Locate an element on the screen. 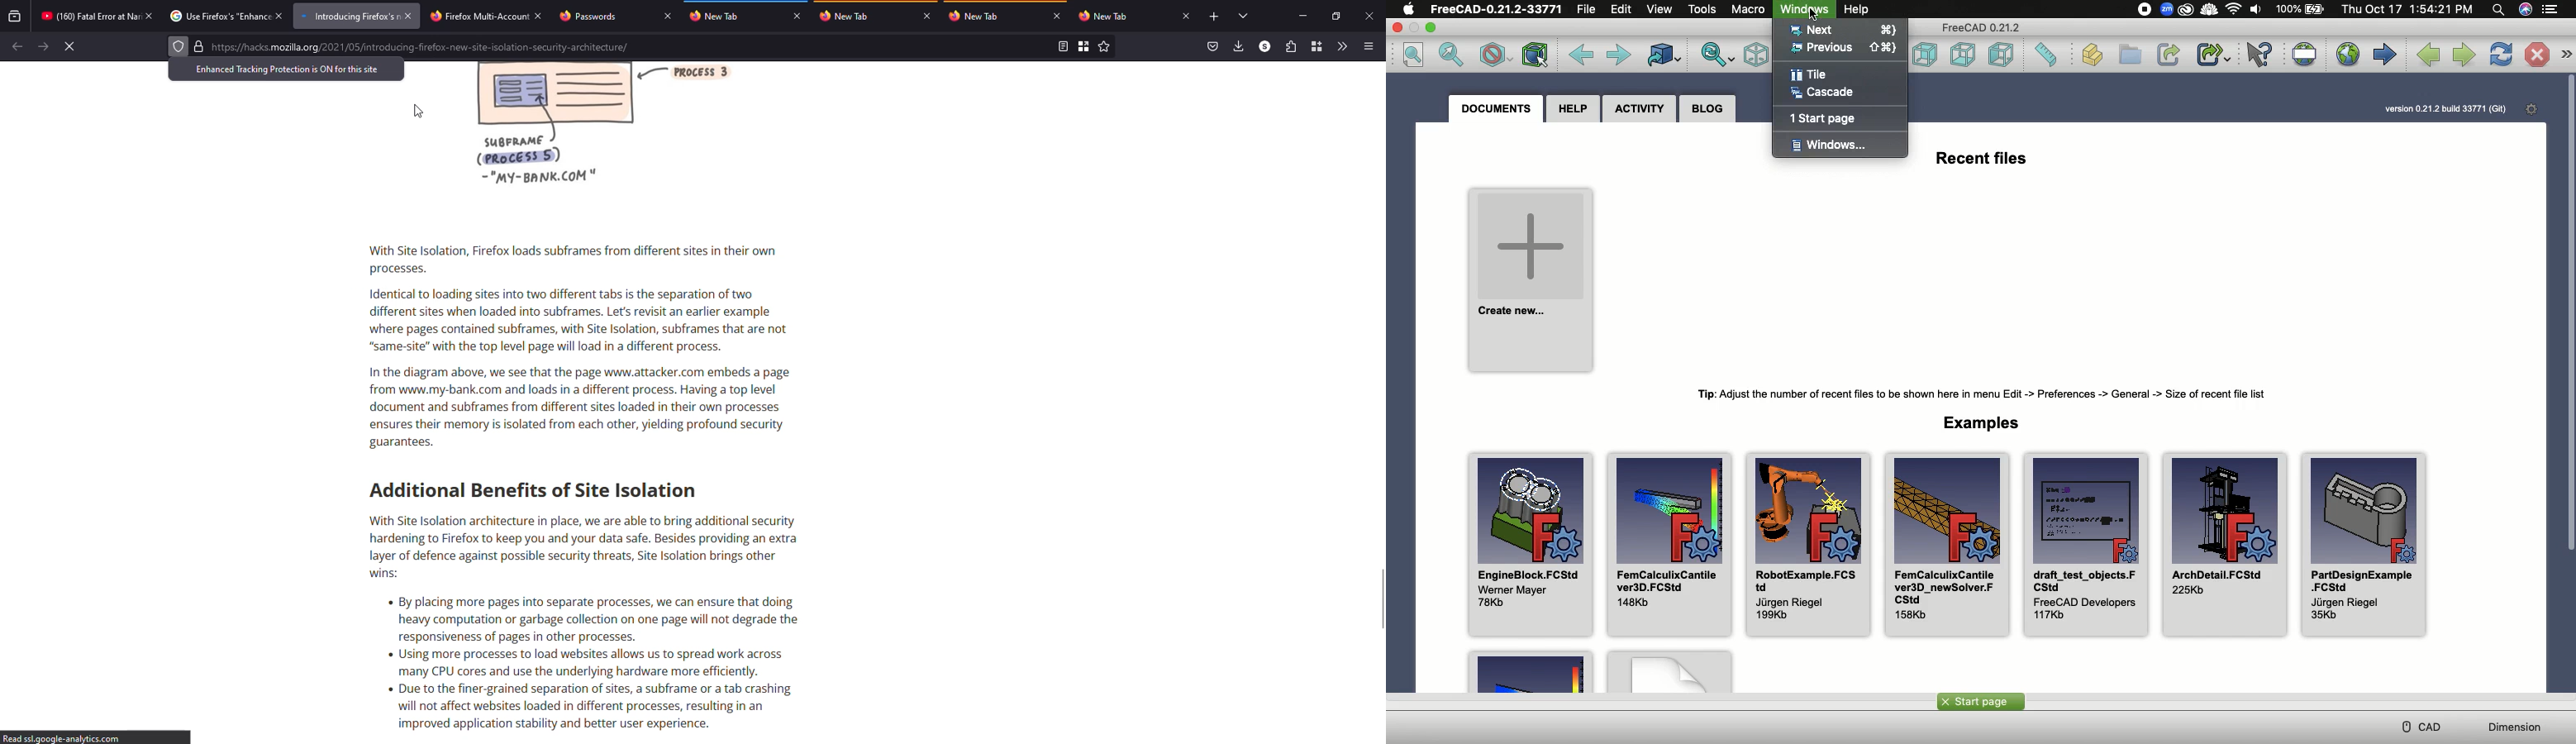 The width and height of the screenshot is (2576, 756). close is located at coordinates (408, 15).